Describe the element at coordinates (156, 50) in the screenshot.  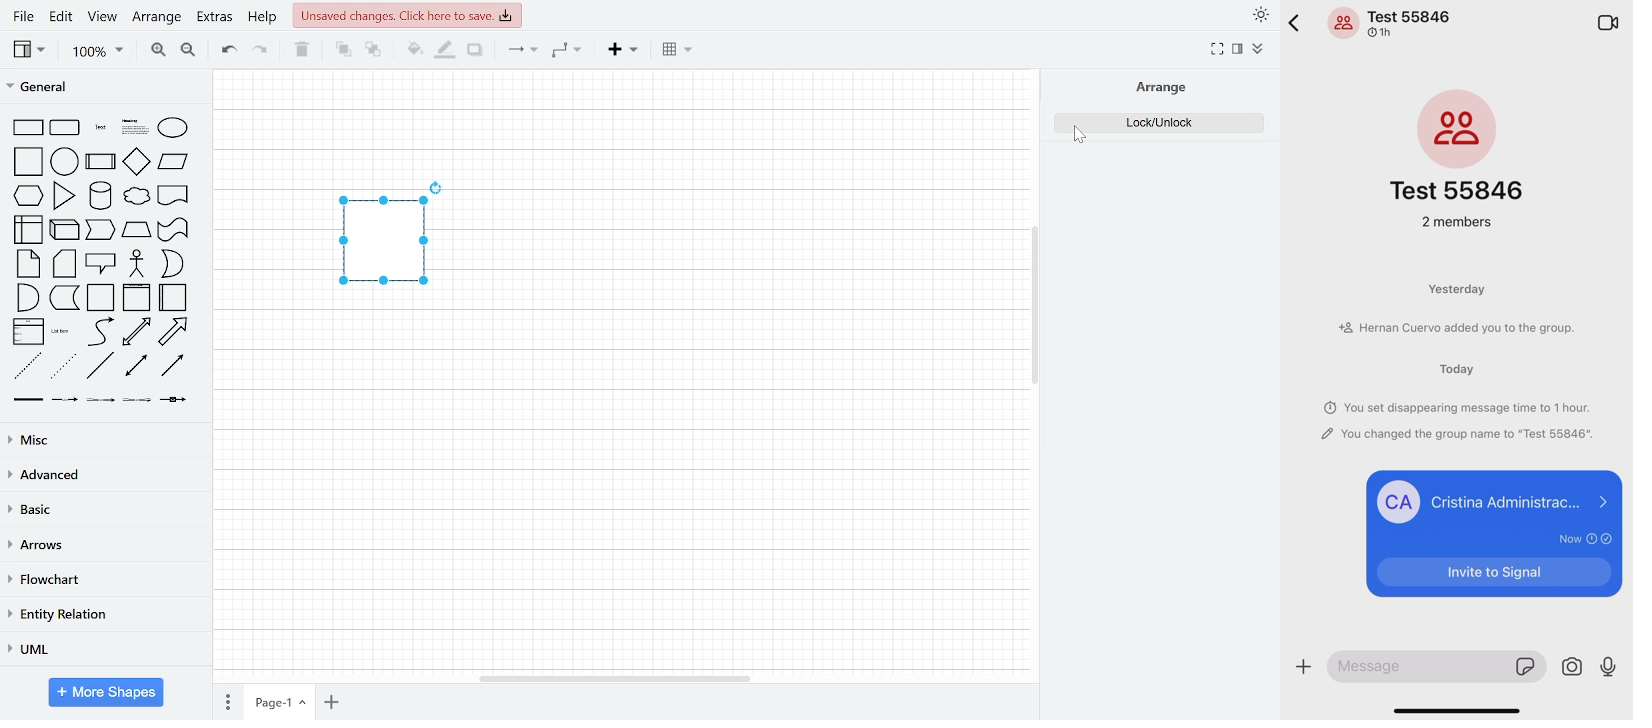
I see `zoom in` at that location.